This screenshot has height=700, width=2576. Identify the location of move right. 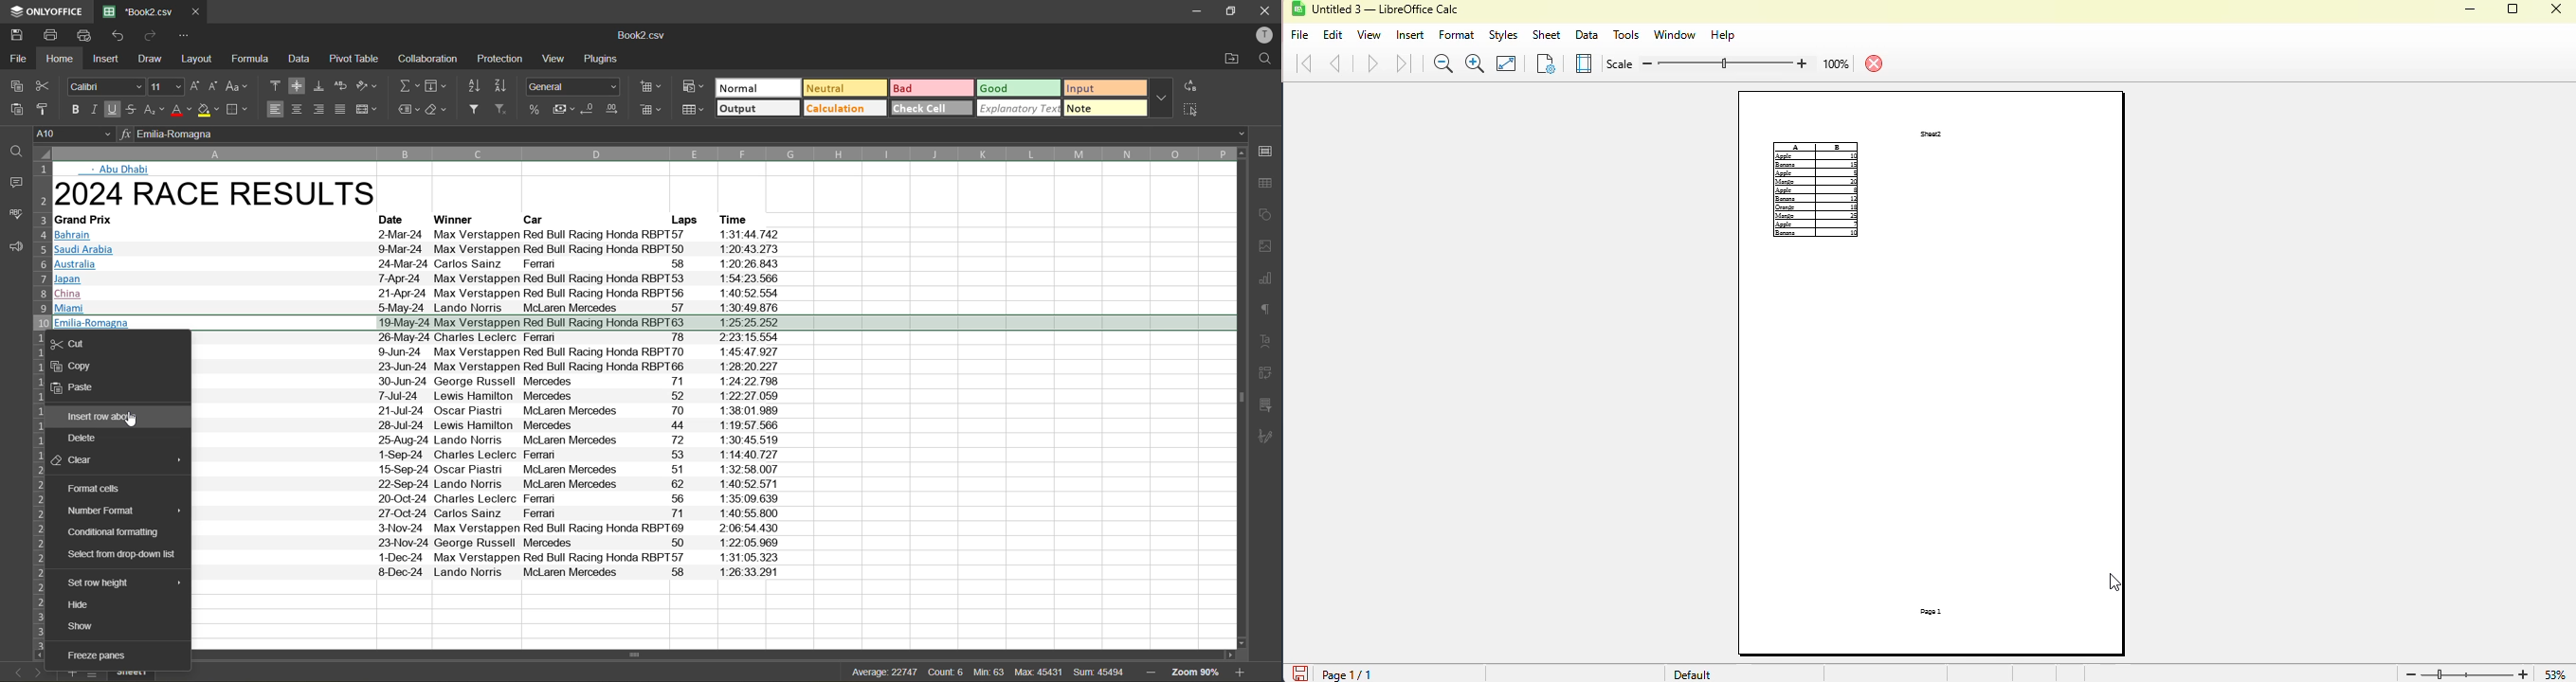
(1230, 655).